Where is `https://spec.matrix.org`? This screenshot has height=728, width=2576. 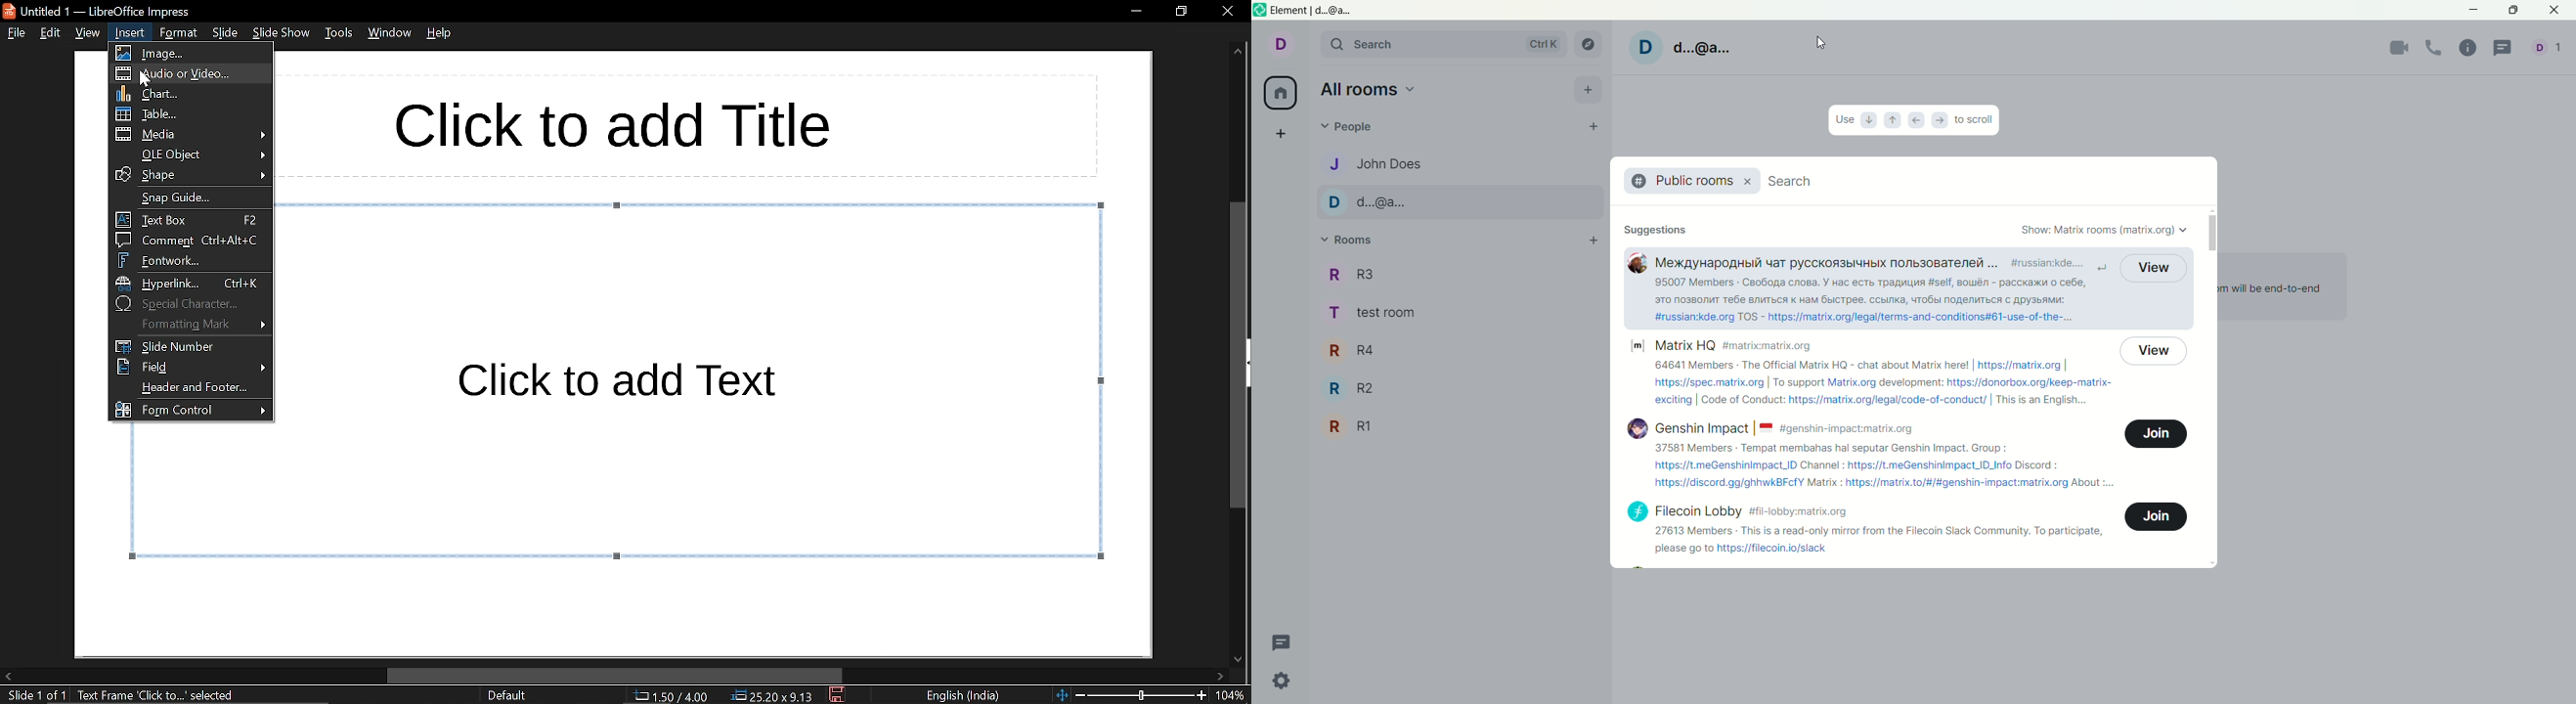 https://spec.matrix.org is located at coordinates (1709, 383).